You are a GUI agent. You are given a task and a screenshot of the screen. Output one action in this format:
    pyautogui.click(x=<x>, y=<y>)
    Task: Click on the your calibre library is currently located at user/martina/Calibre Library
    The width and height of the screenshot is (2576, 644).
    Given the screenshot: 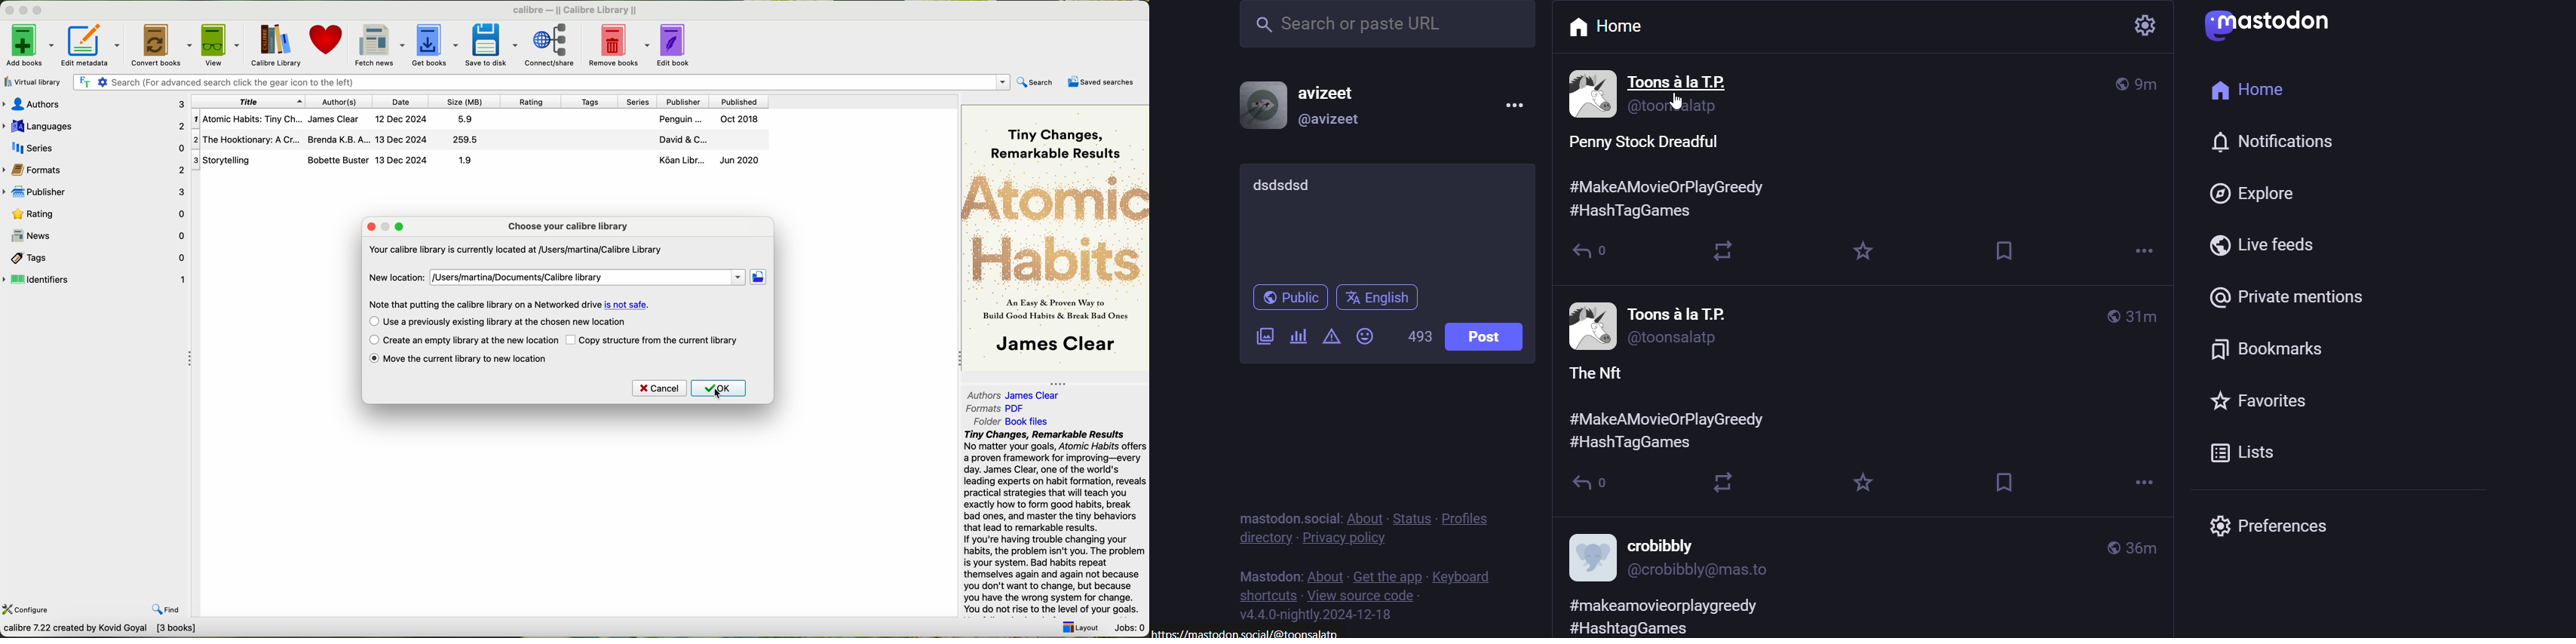 What is the action you would take?
    pyautogui.click(x=515, y=249)
    